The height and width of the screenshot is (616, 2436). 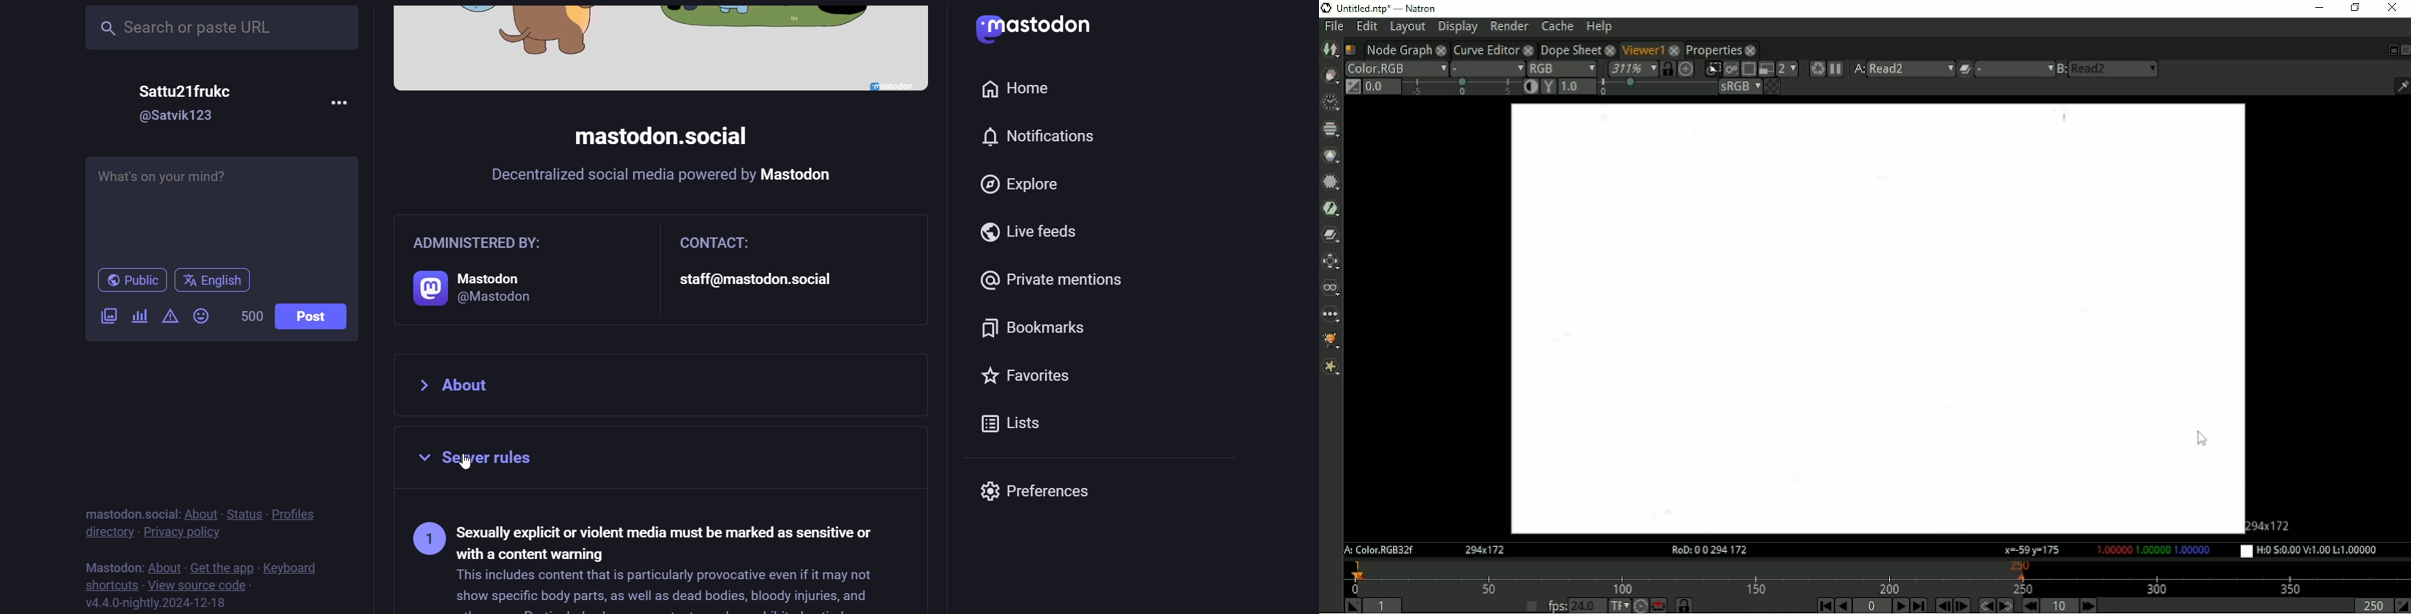 What do you see at coordinates (664, 461) in the screenshot?
I see `server rules` at bounding box center [664, 461].